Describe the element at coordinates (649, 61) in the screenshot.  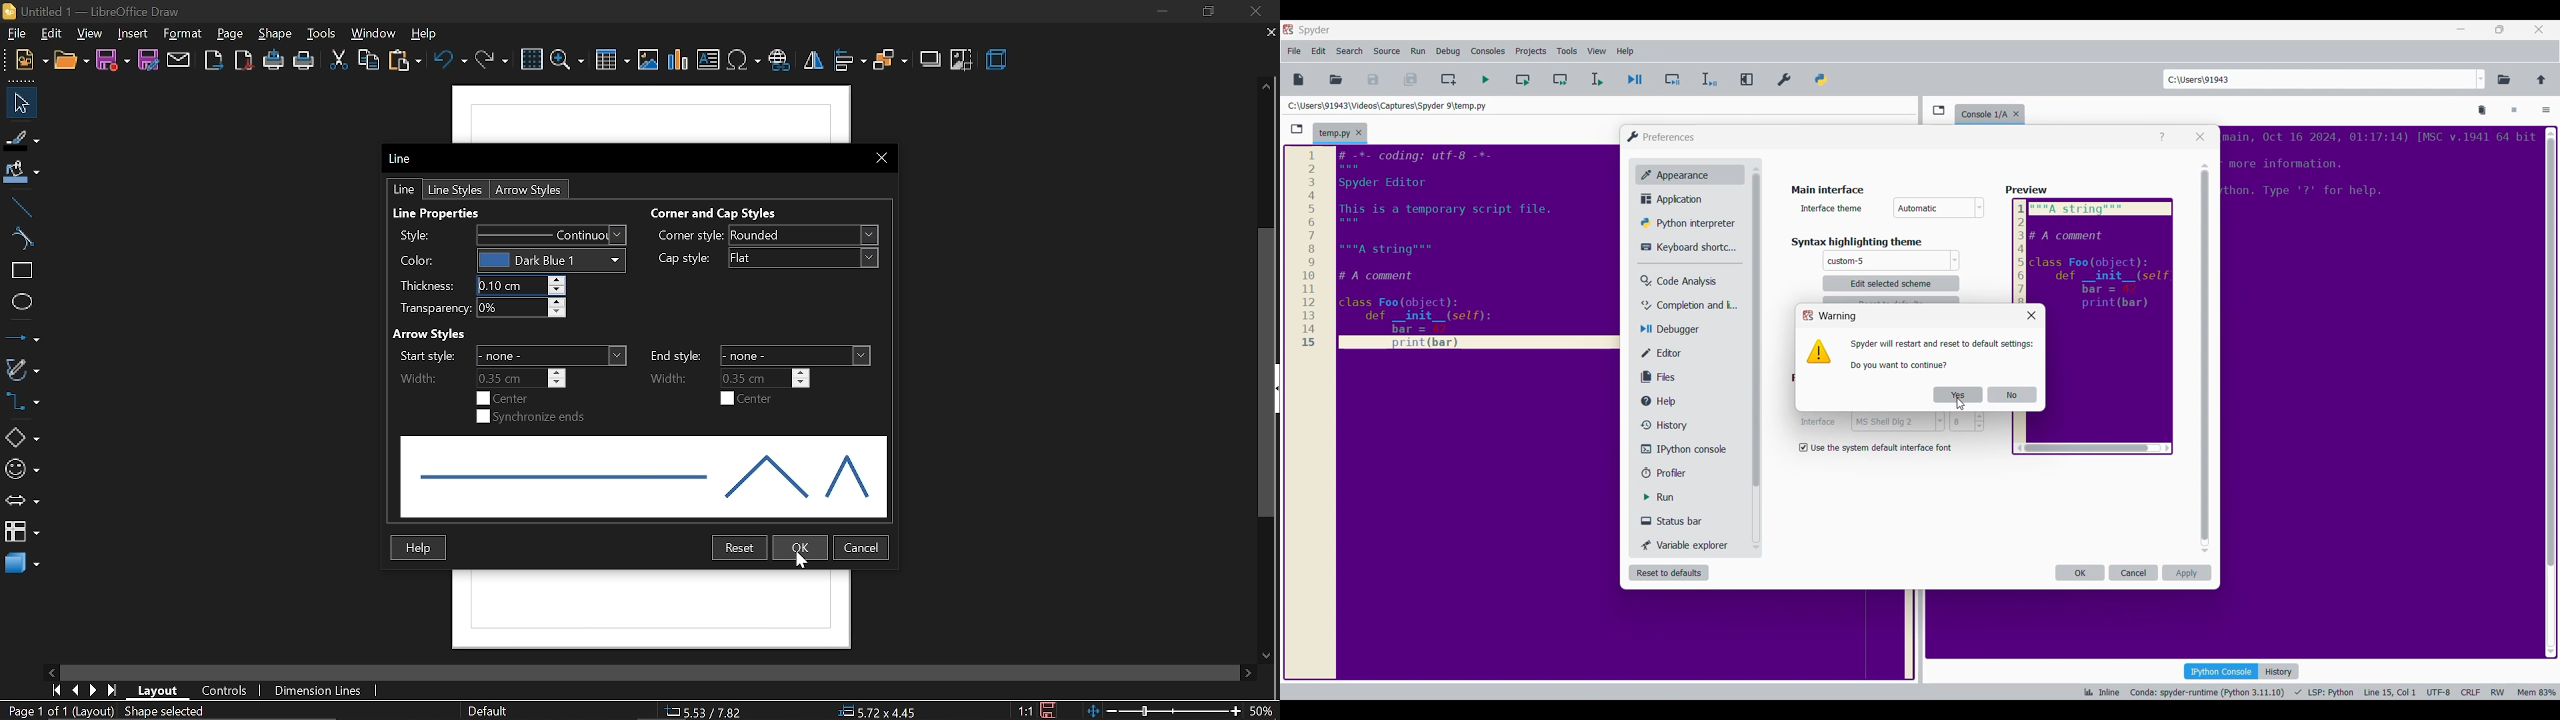
I see `insert image` at that location.